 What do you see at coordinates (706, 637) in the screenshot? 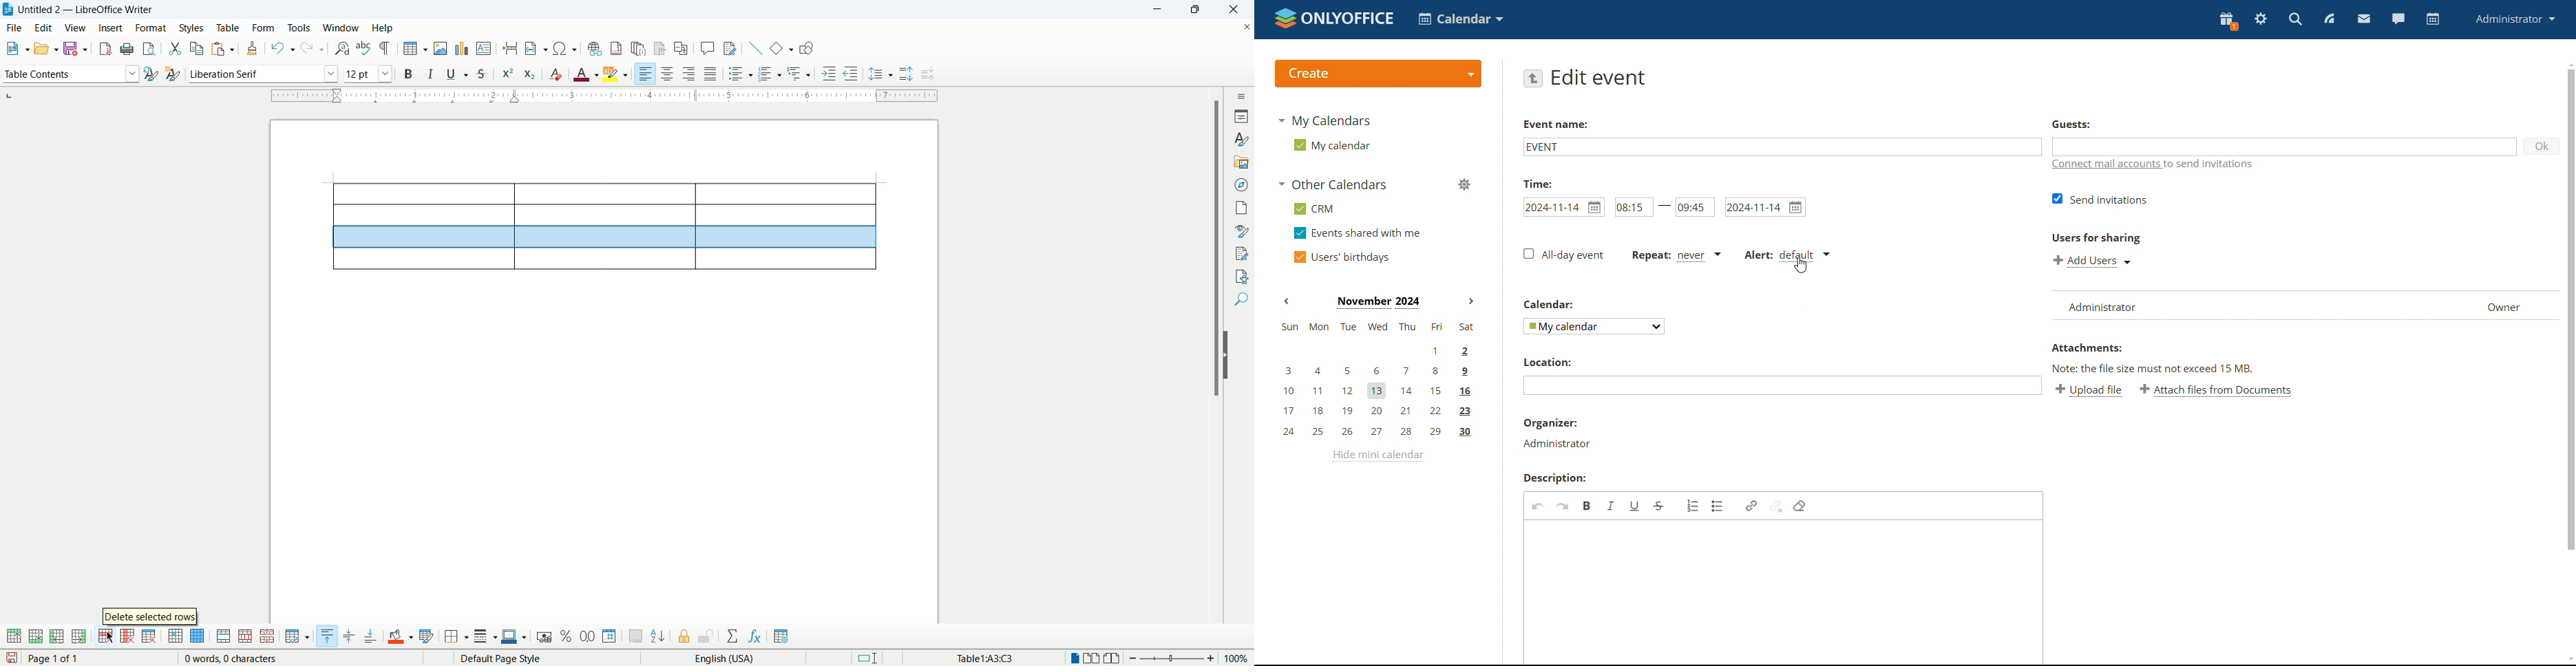
I see `unprotect cells` at bounding box center [706, 637].